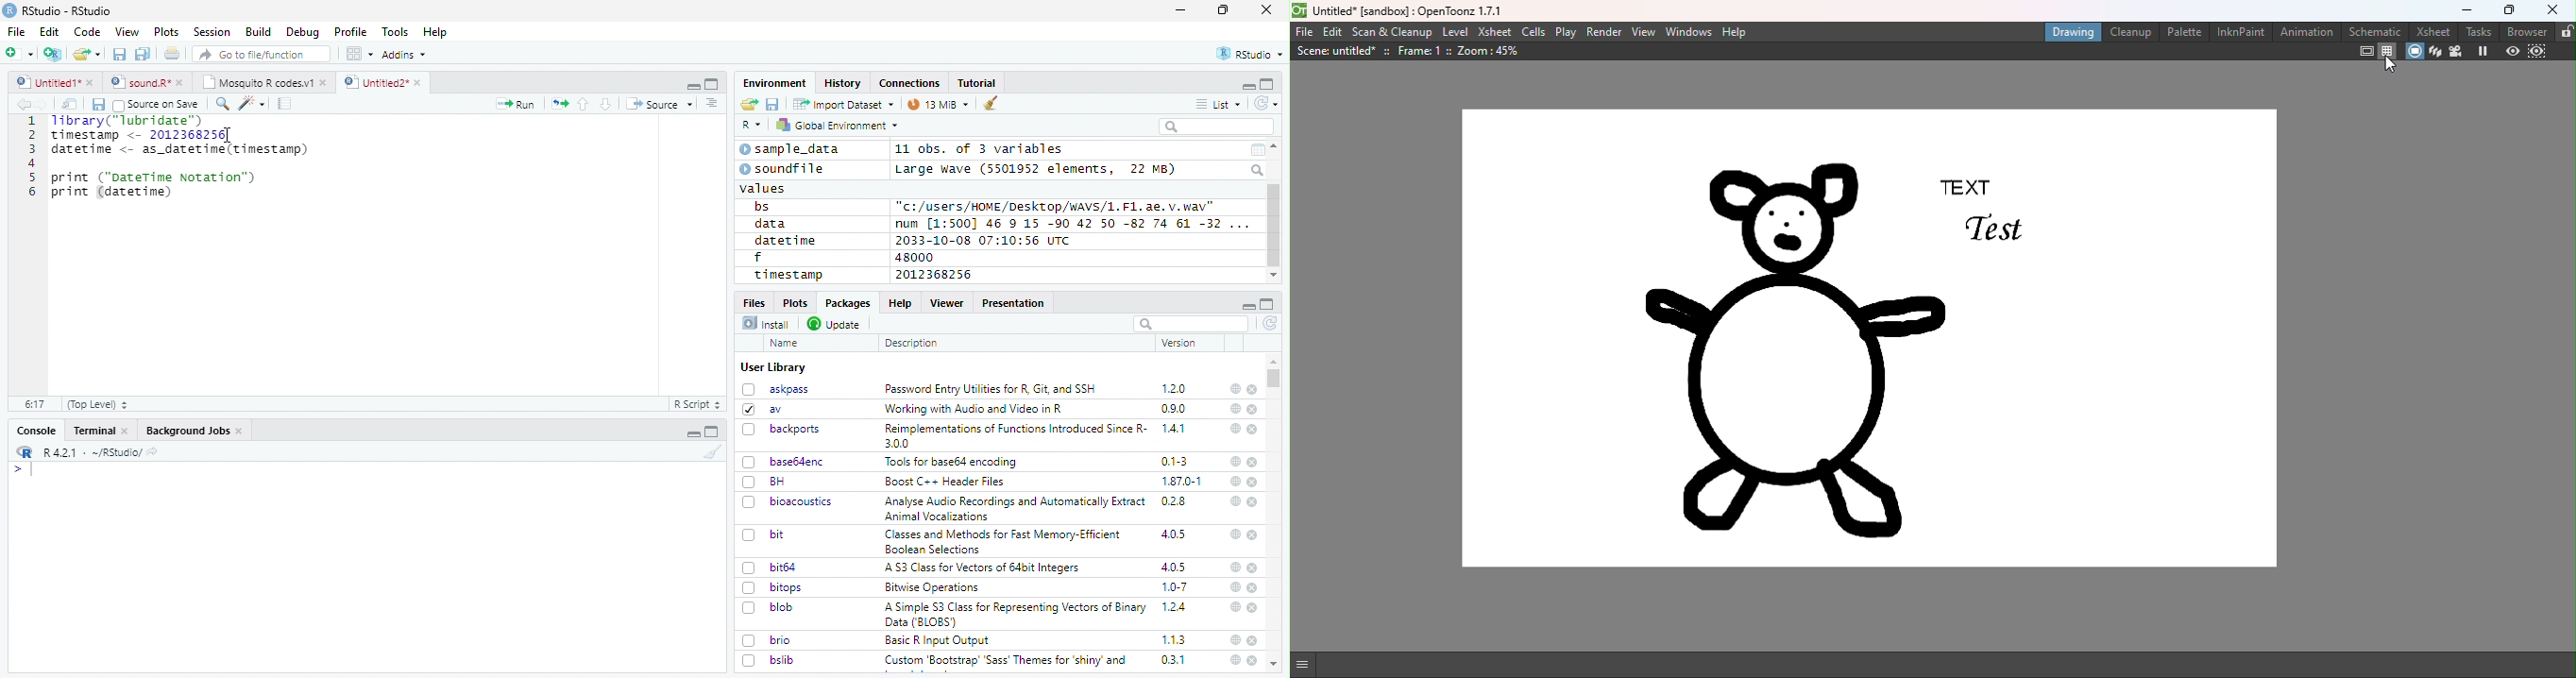 This screenshot has width=2576, height=700. I want to click on 15 MiB, so click(939, 104).